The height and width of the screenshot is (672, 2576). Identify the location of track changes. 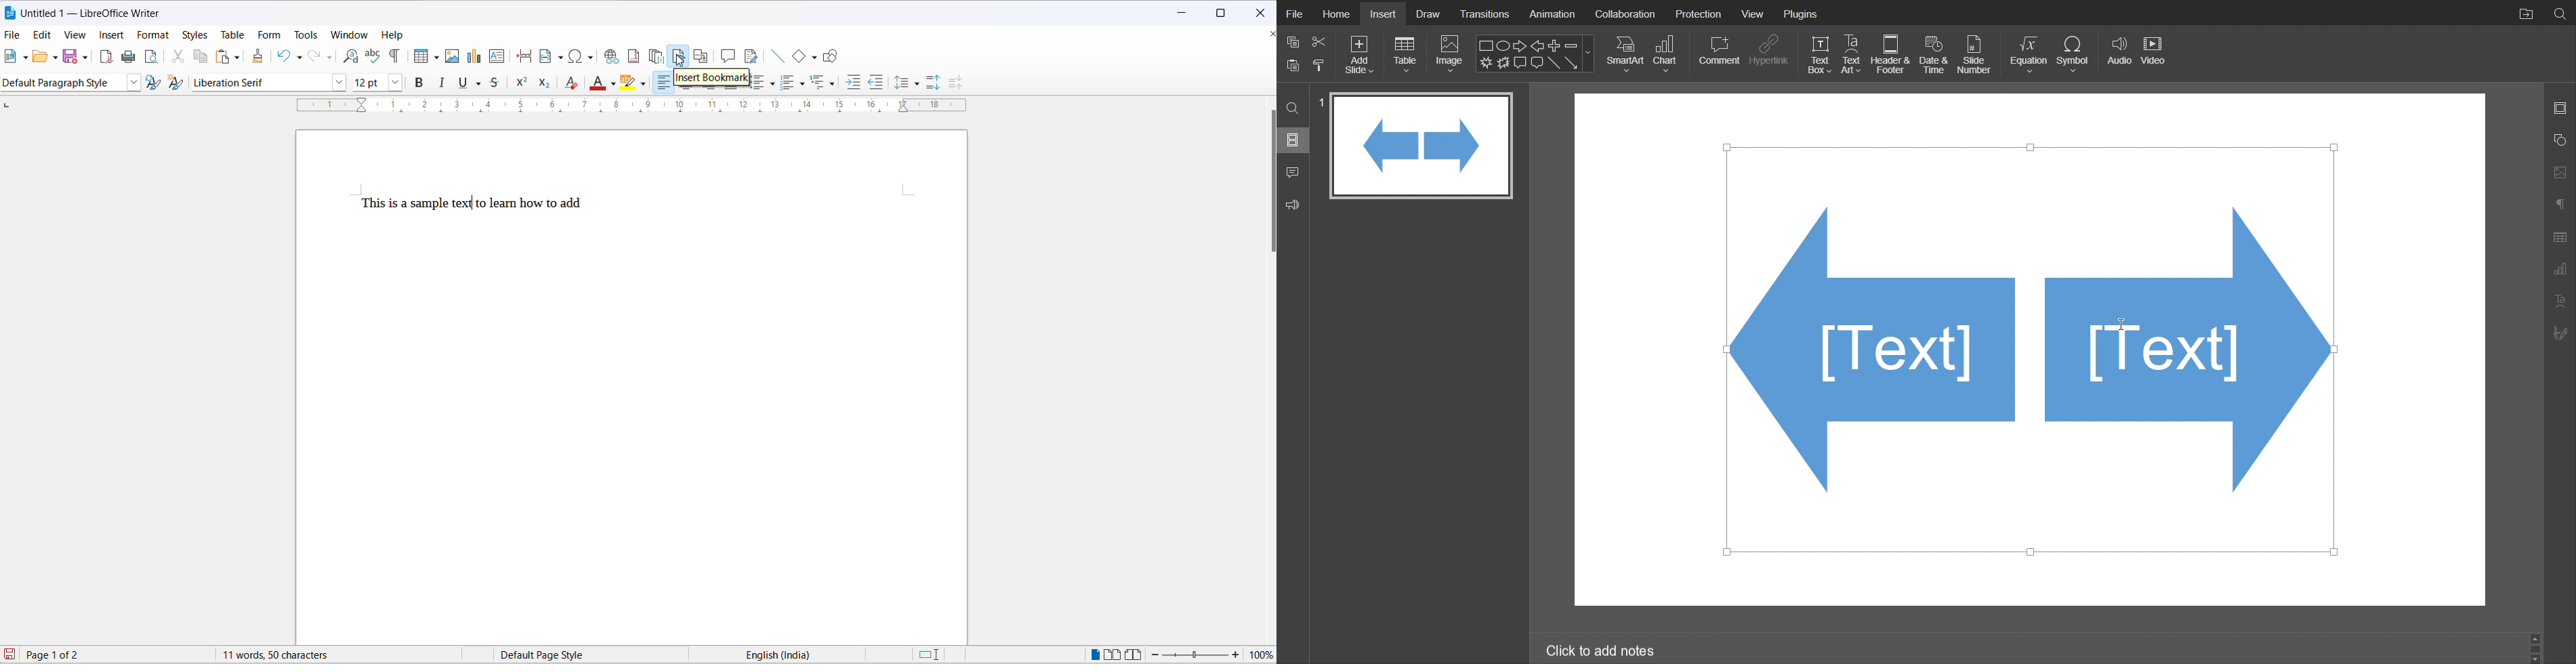
(752, 57).